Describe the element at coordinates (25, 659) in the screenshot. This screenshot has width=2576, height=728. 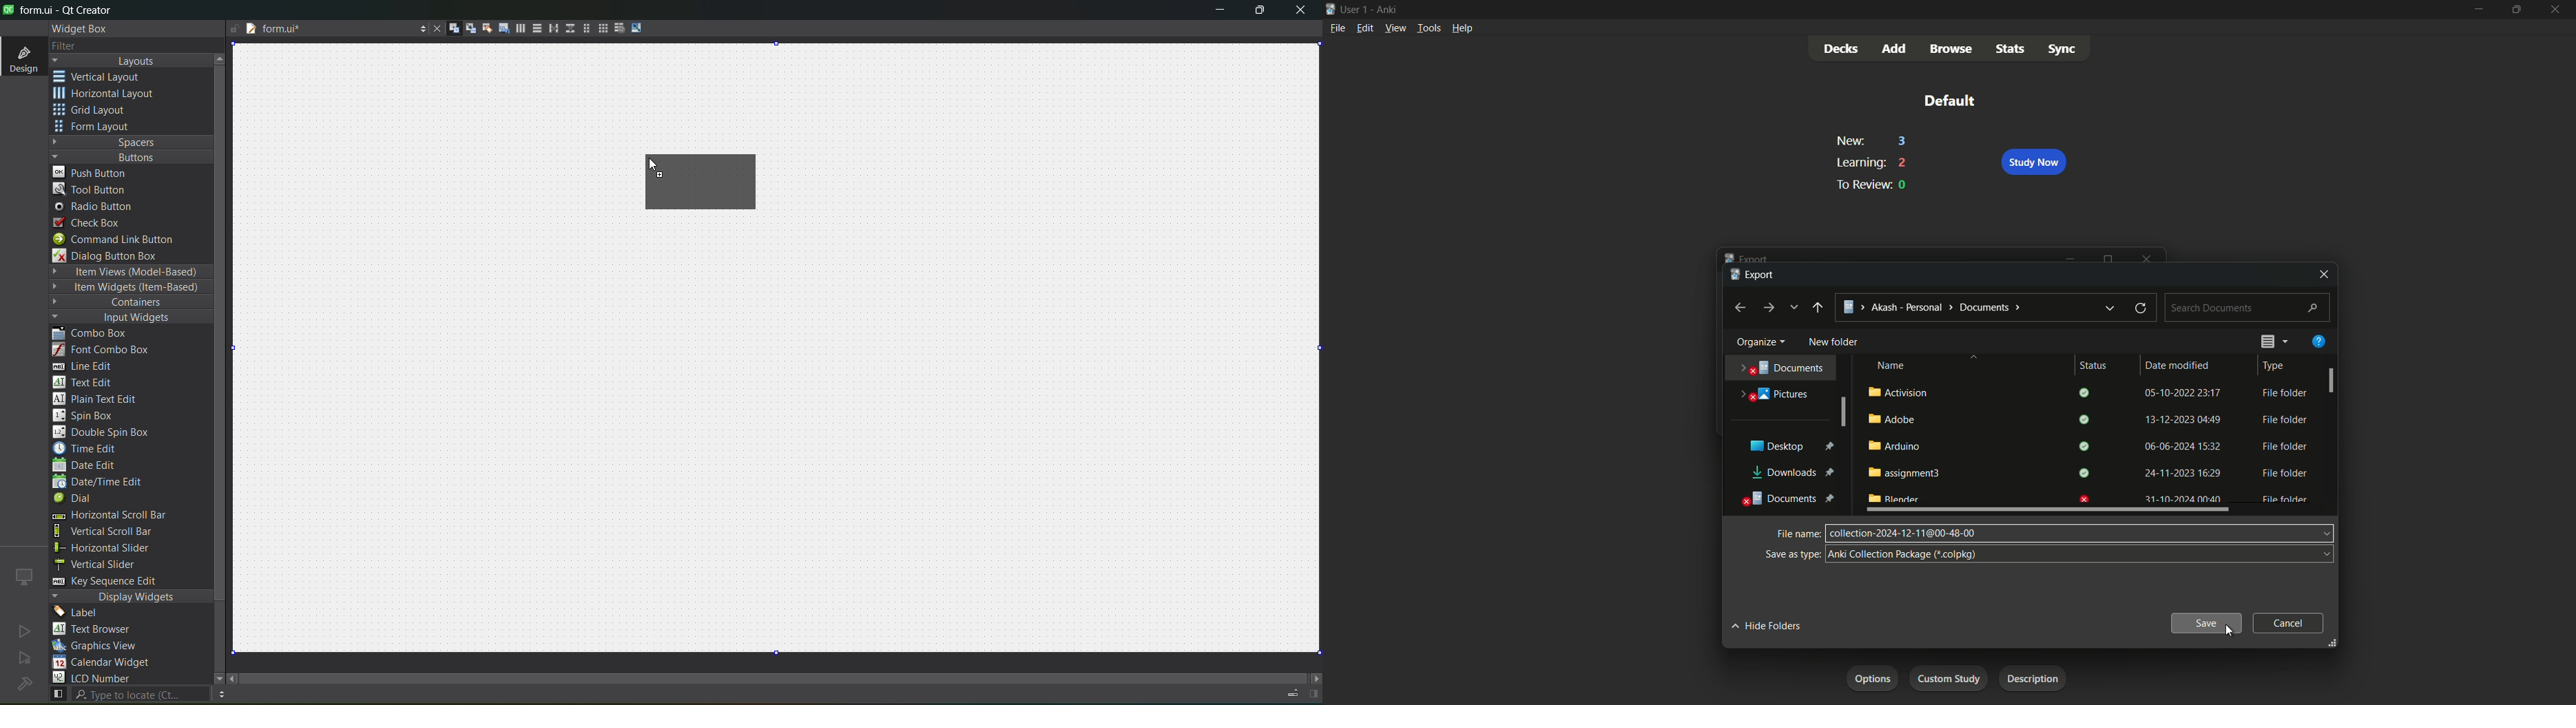
I see `no active project` at that location.